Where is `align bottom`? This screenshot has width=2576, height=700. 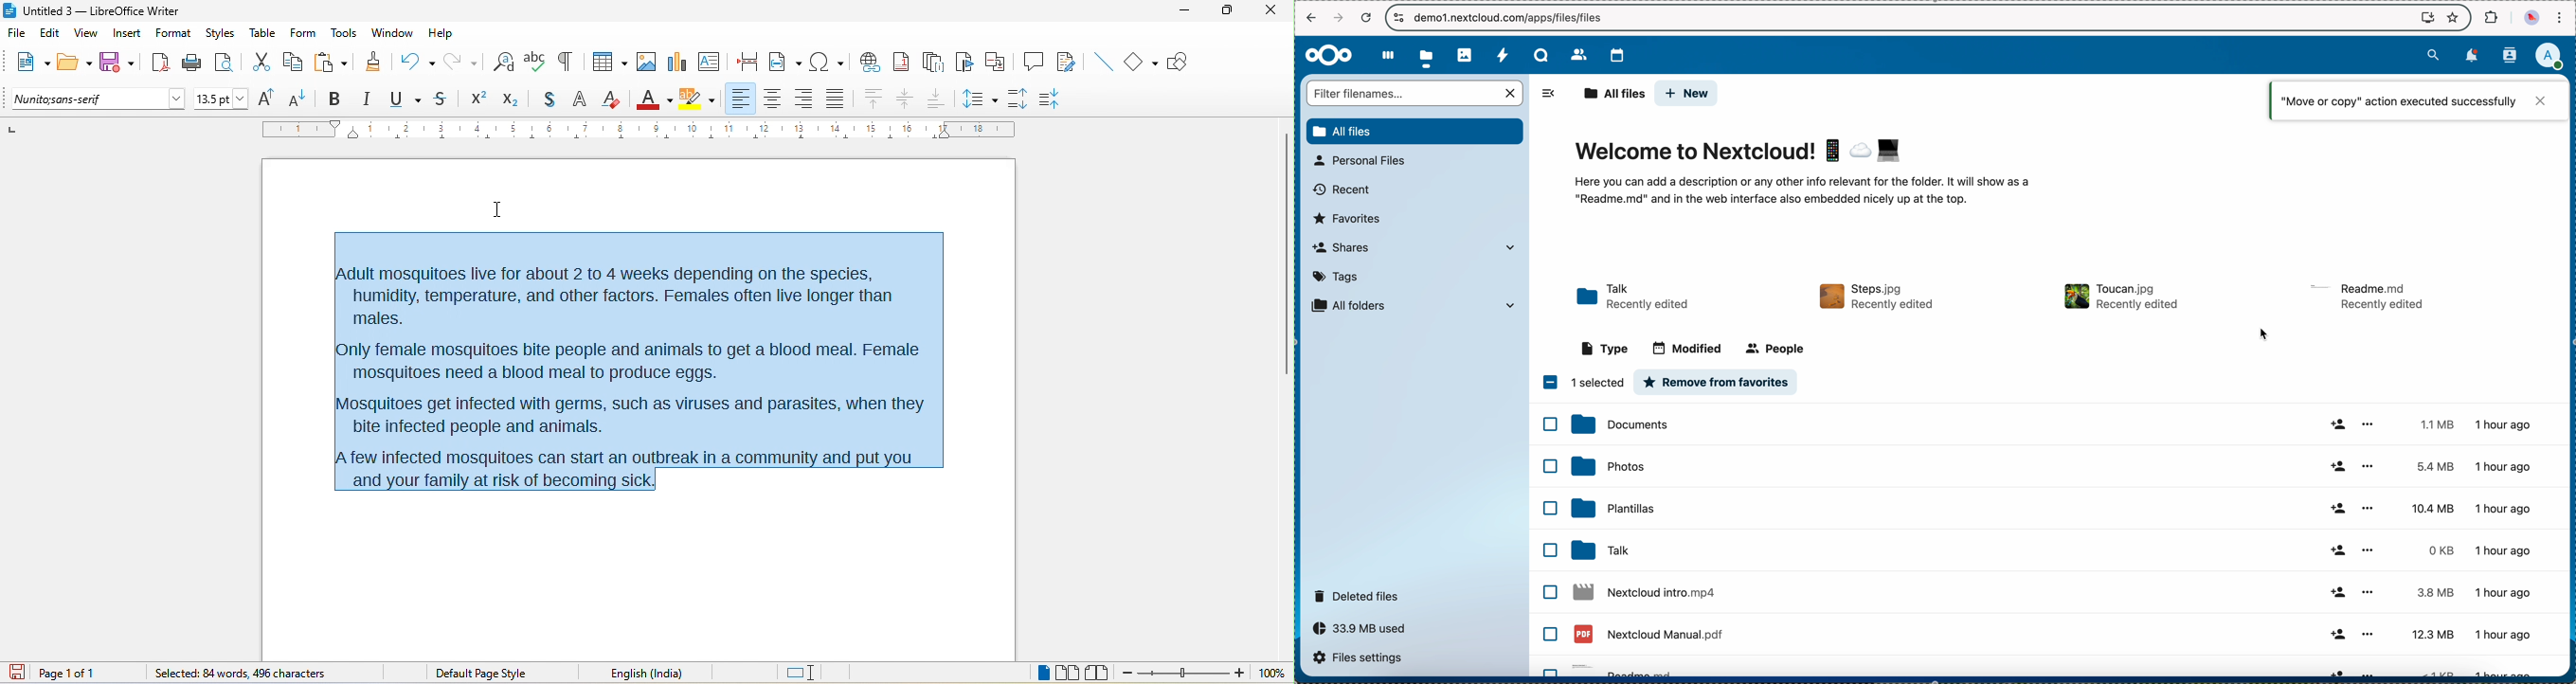 align bottom is located at coordinates (937, 98).